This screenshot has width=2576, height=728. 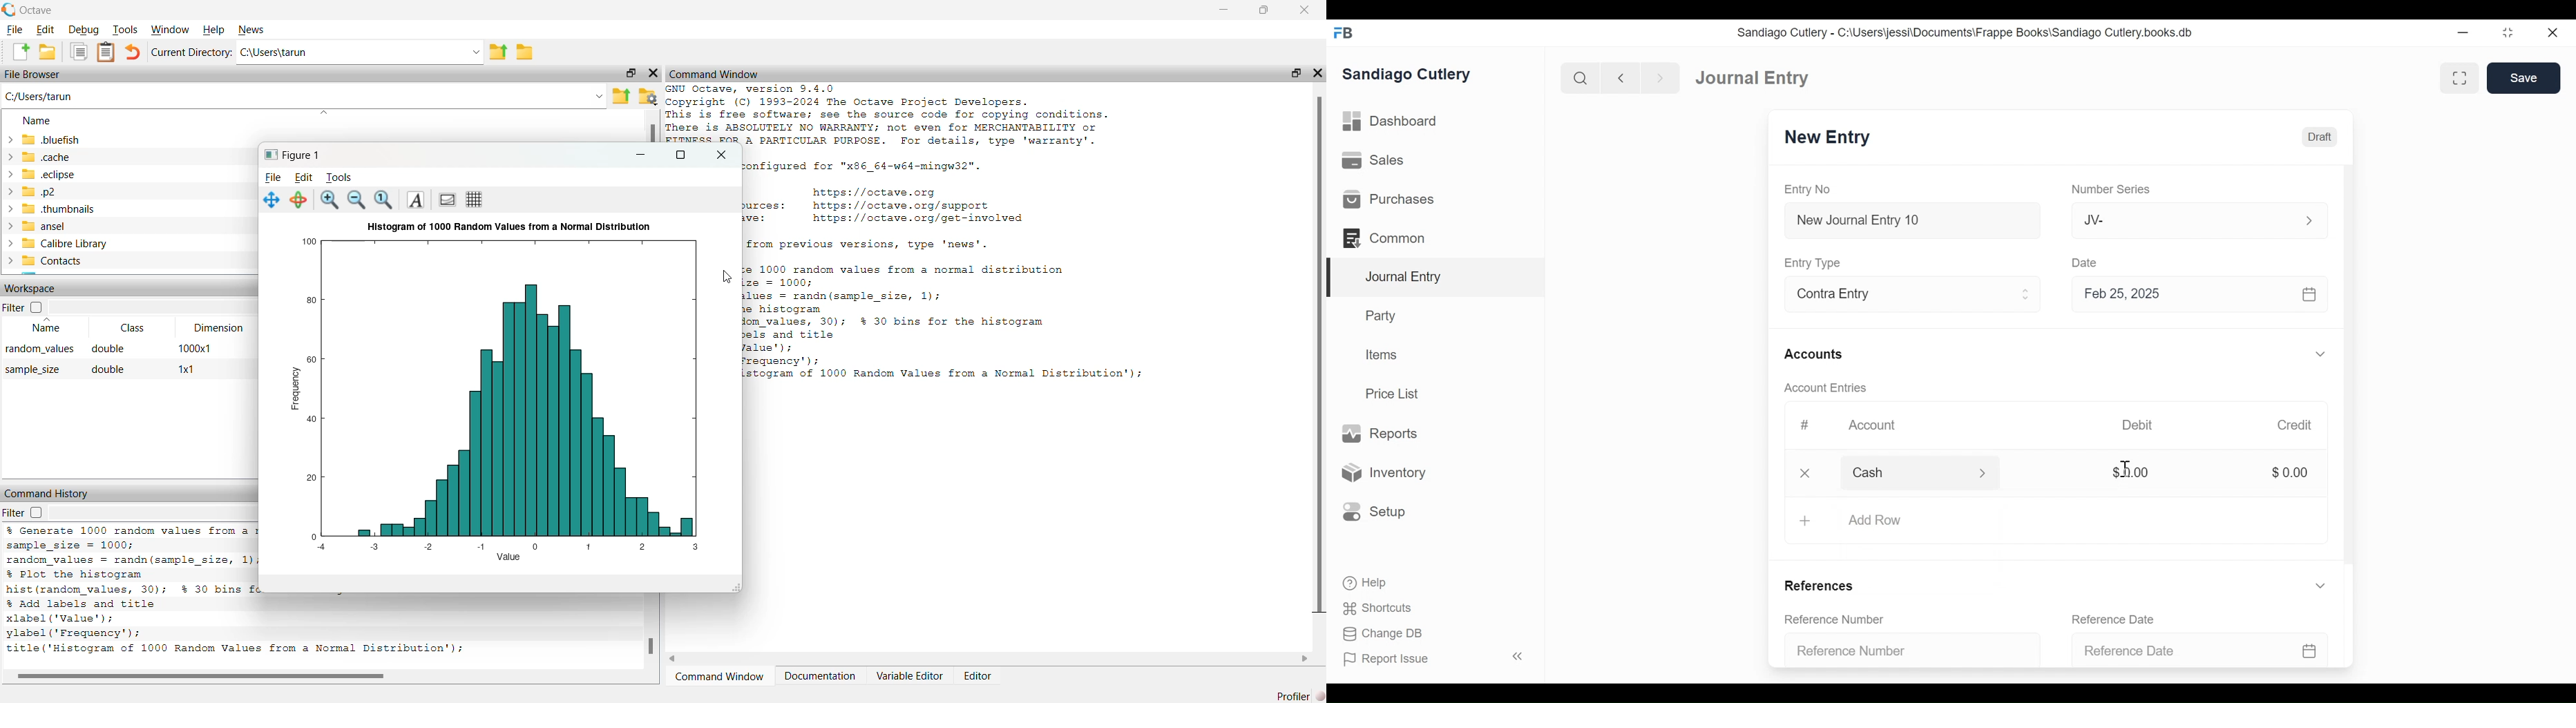 What do you see at coordinates (1820, 586) in the screenshot?
I see `References` at bounding box center [1820, 586].